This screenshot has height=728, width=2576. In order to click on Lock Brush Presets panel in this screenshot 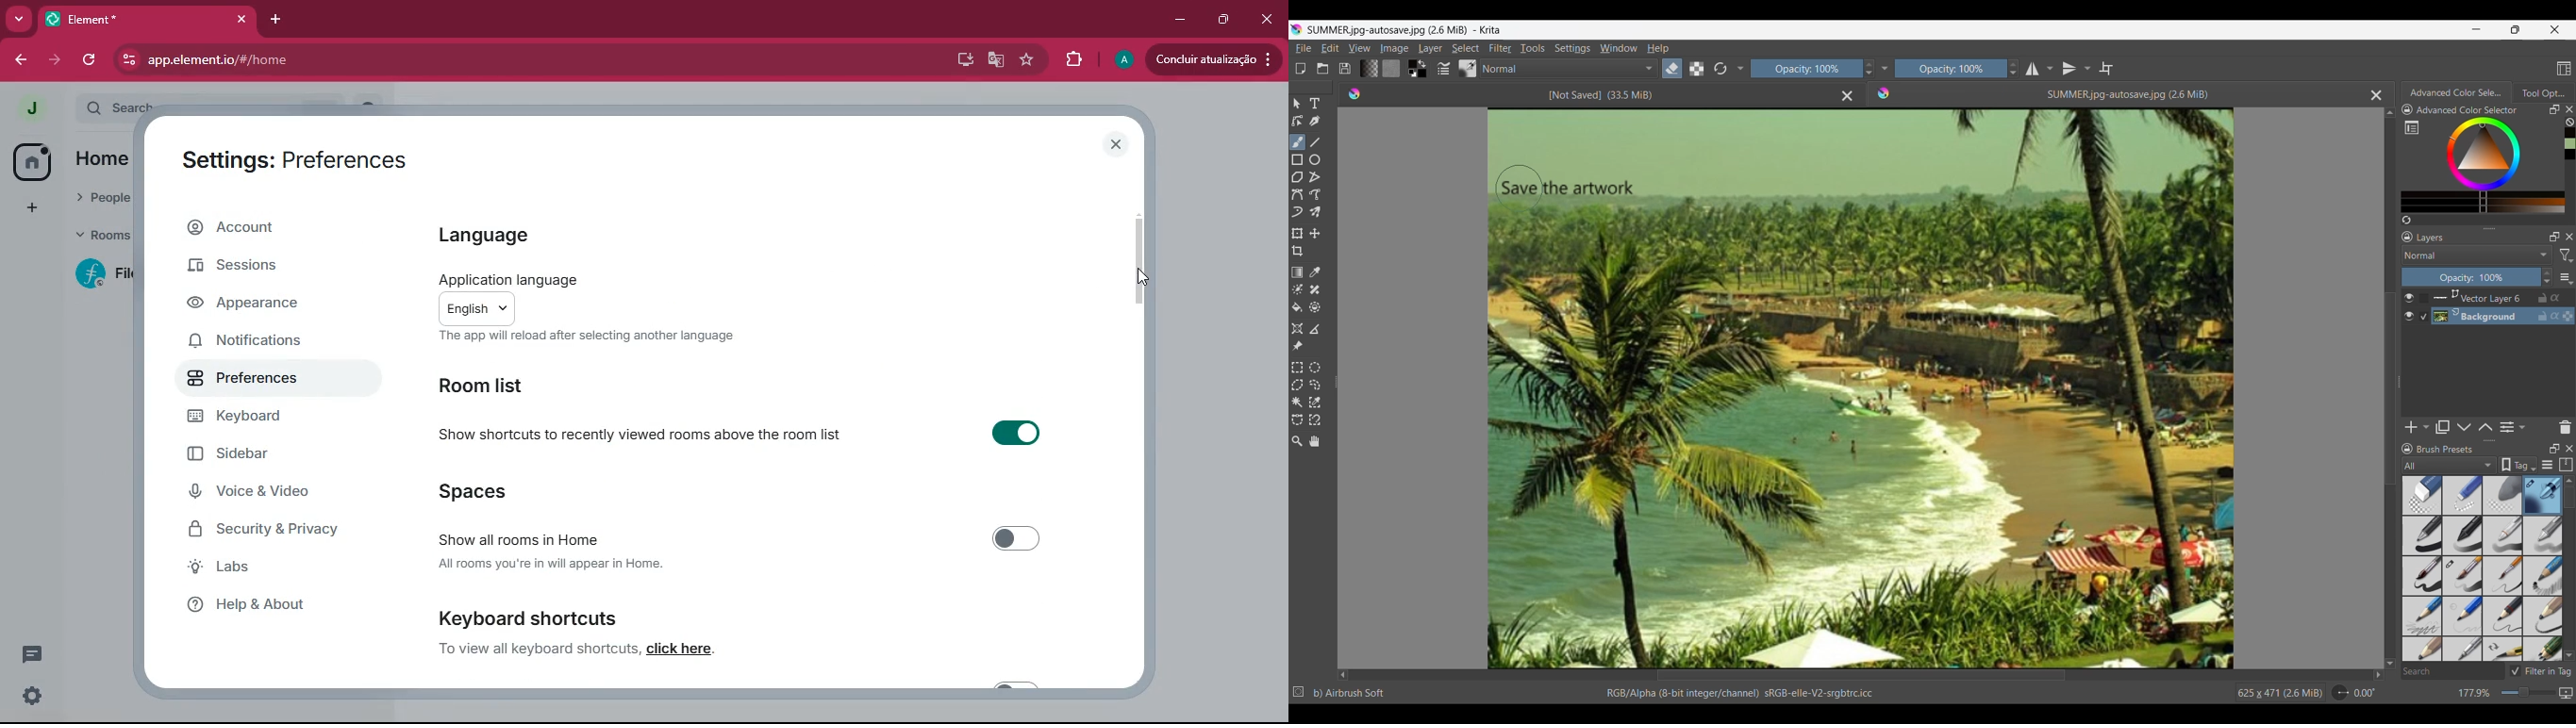, I will do `click(2408, 450)`.